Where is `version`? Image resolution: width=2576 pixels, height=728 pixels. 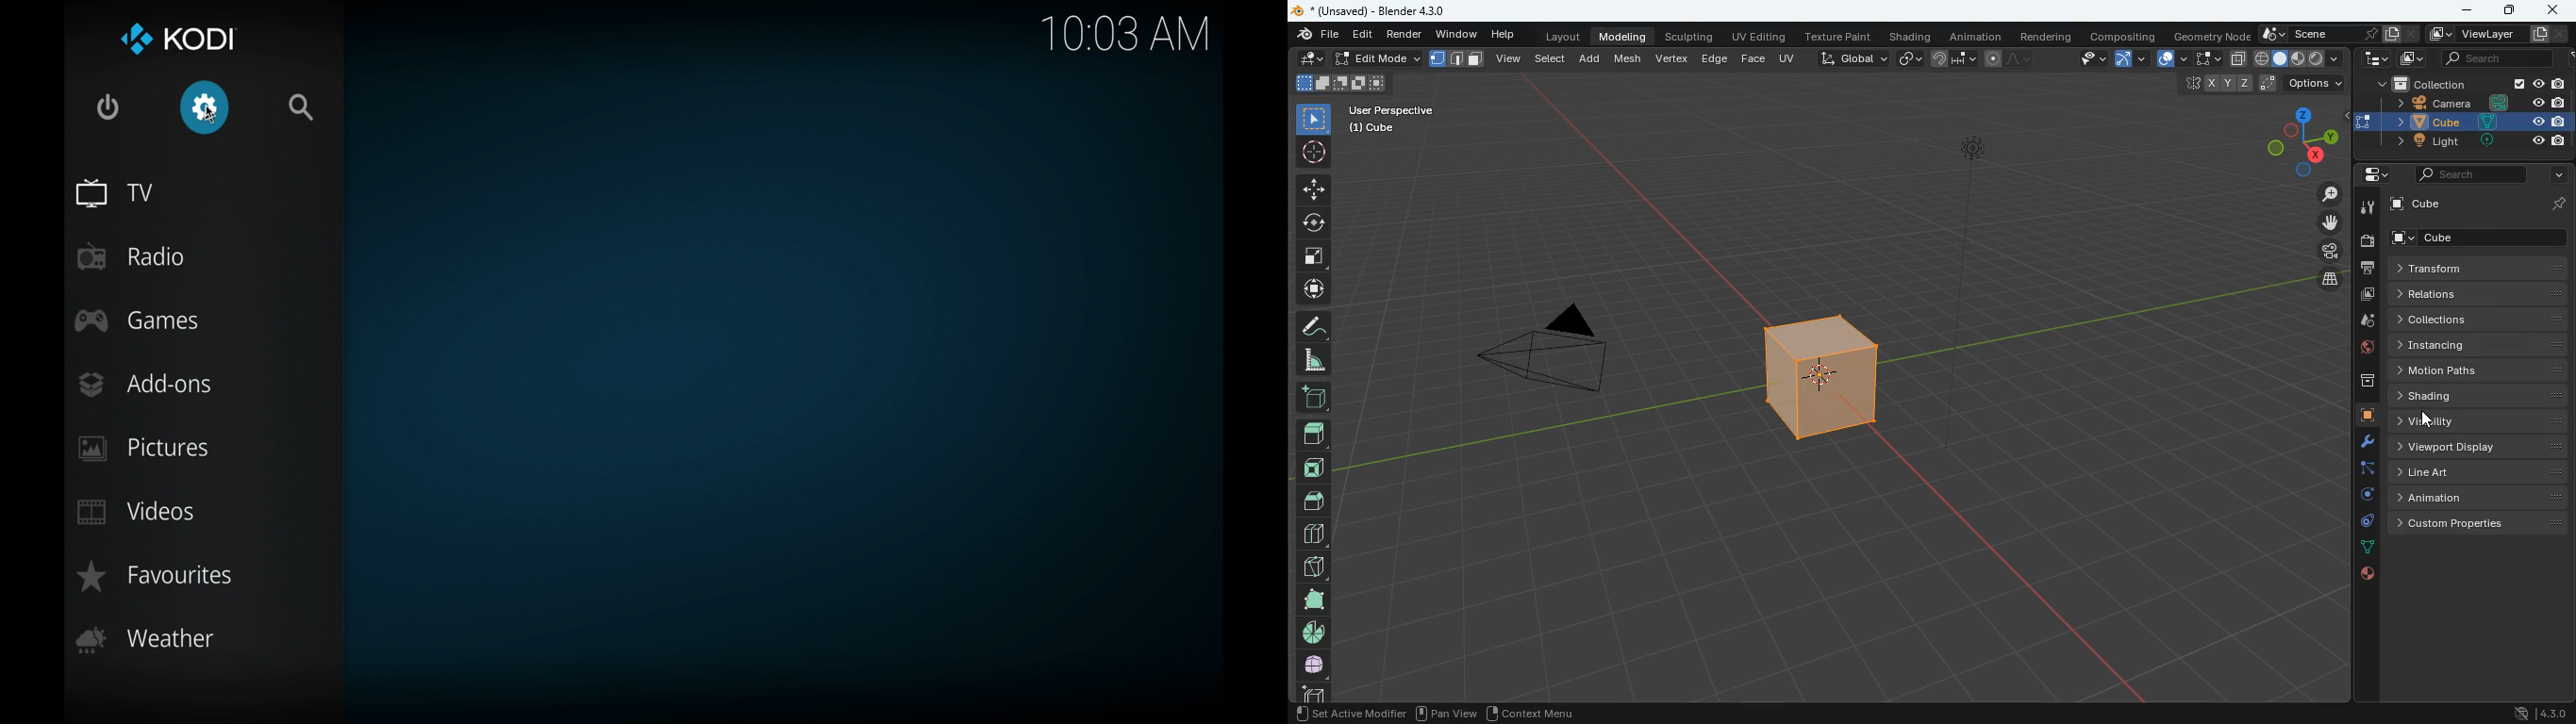
version is located at coordinates (2535, 715).